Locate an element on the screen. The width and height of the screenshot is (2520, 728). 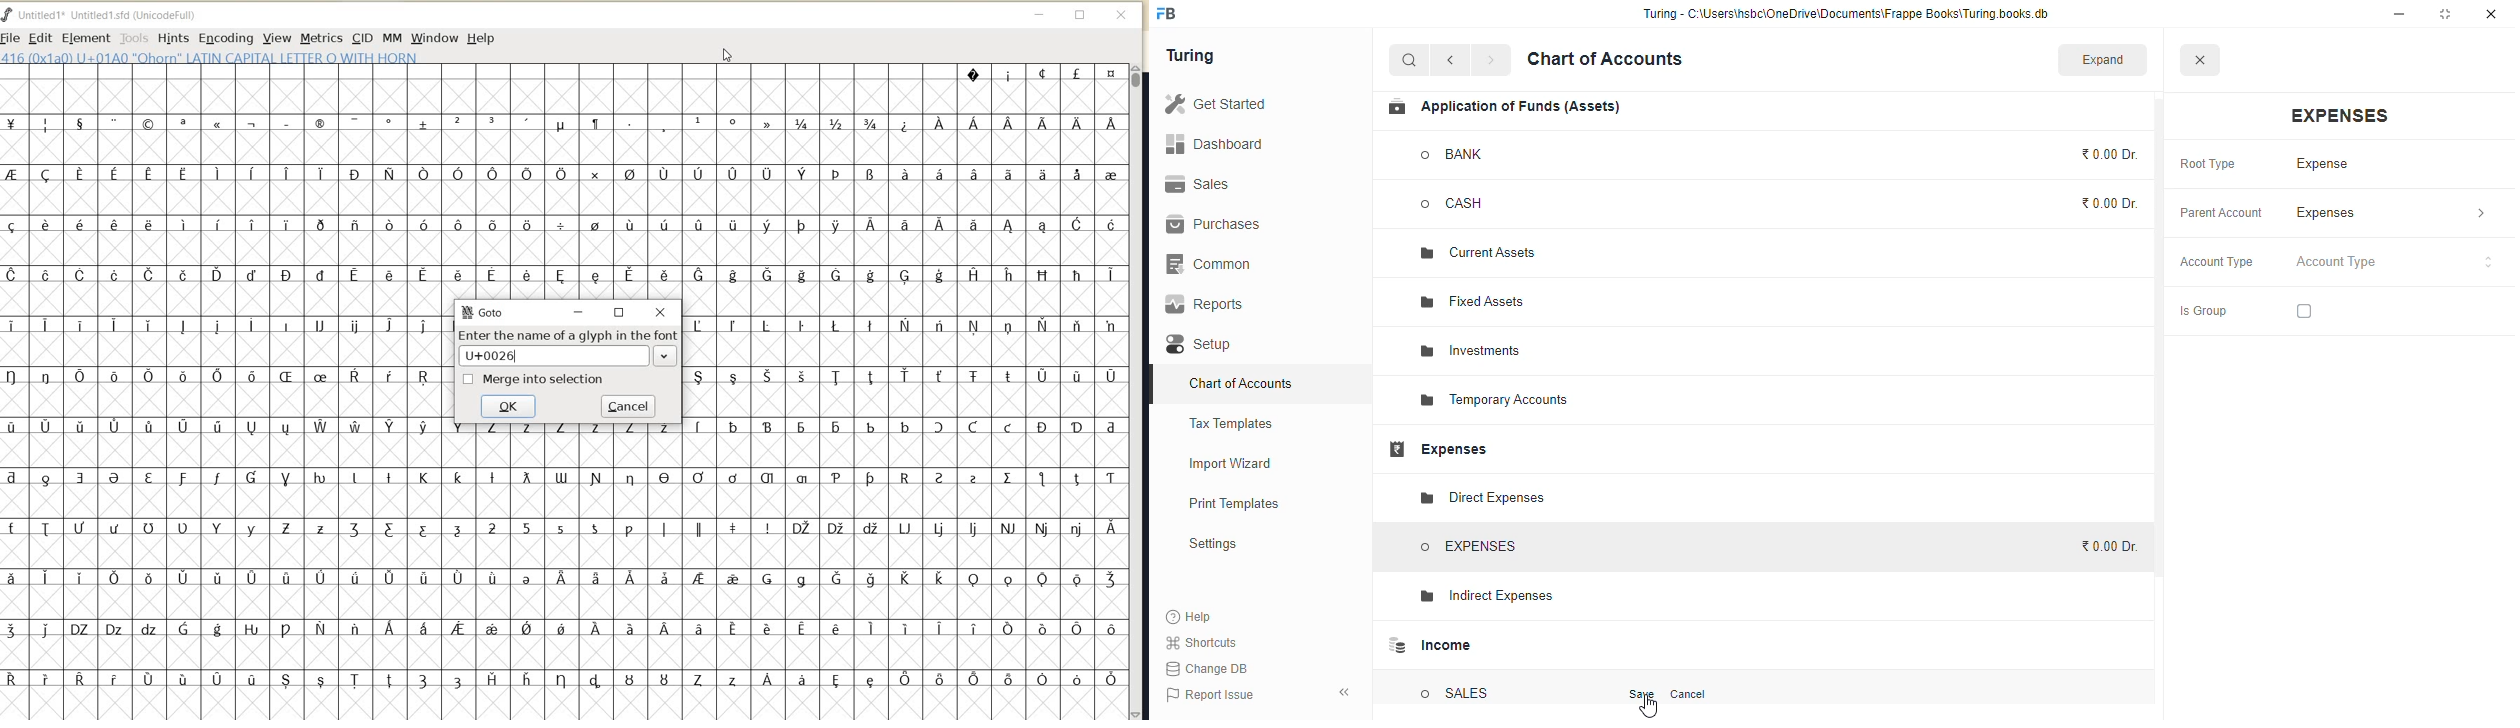
cancel is located at coordinates (628, 405).